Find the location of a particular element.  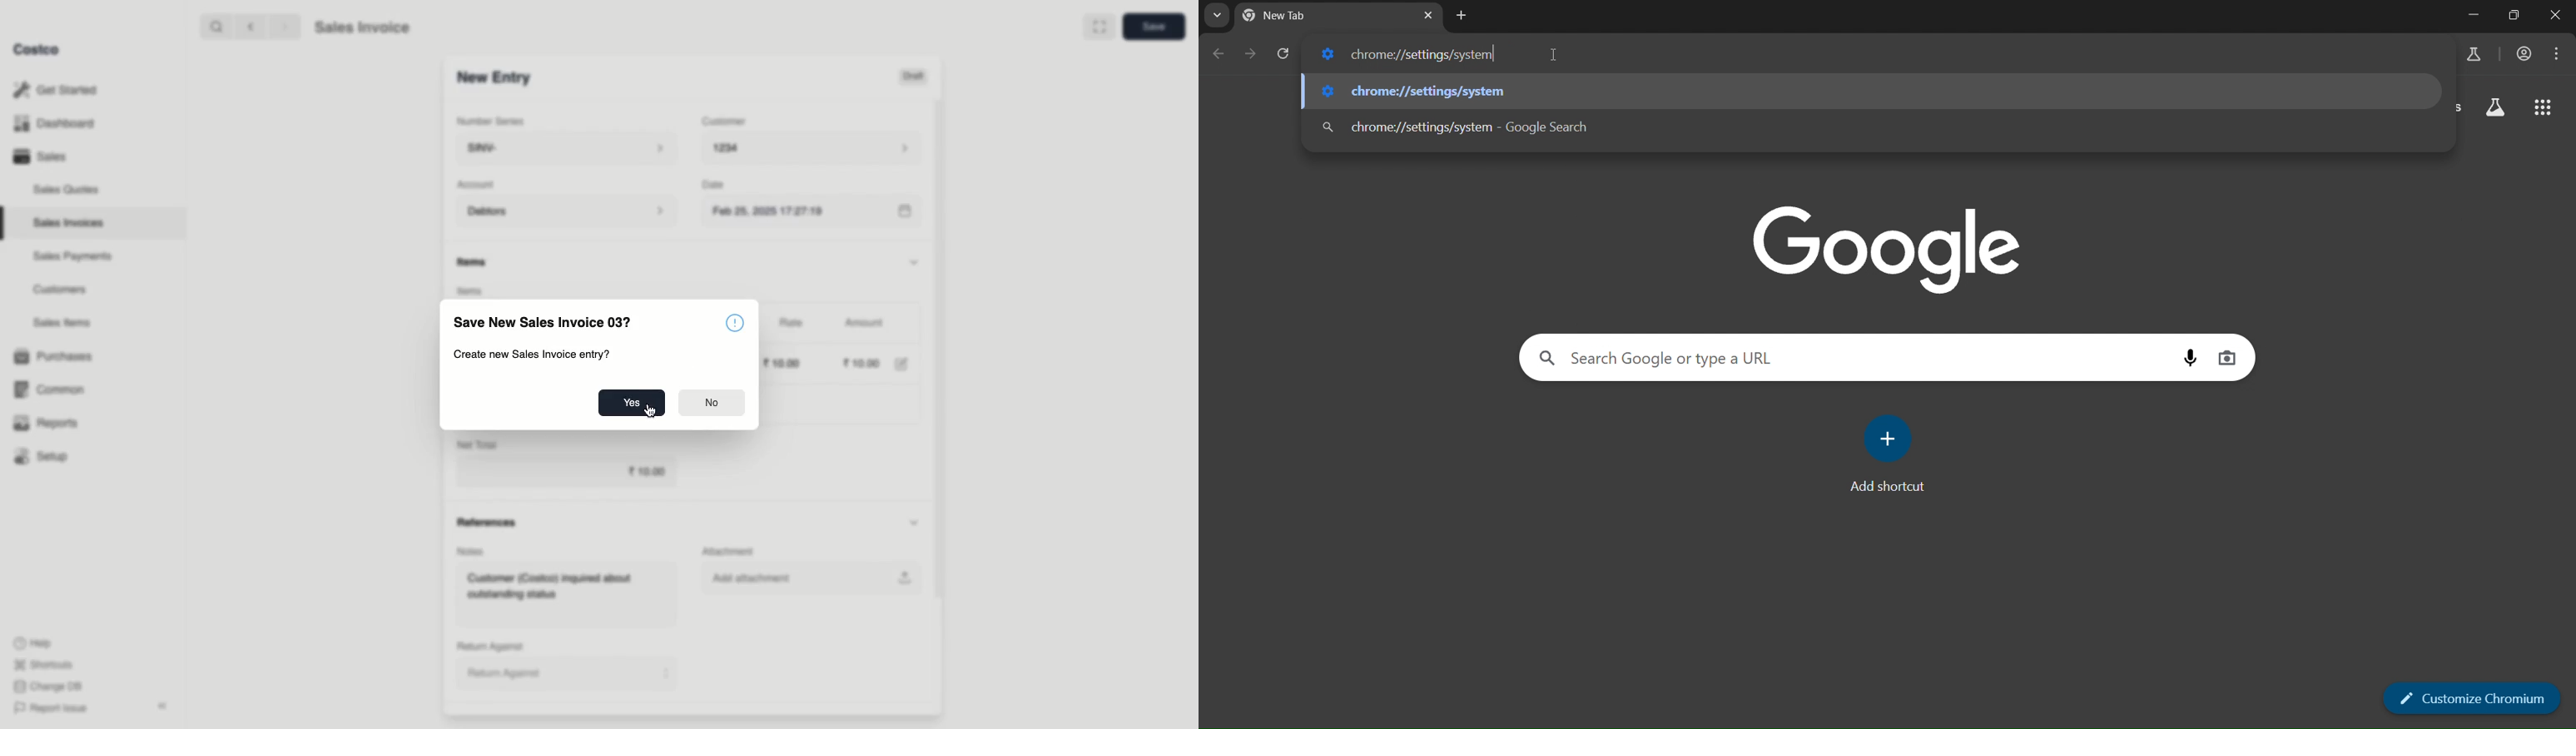

Sales Invoice is located at coordinates (365, 27).